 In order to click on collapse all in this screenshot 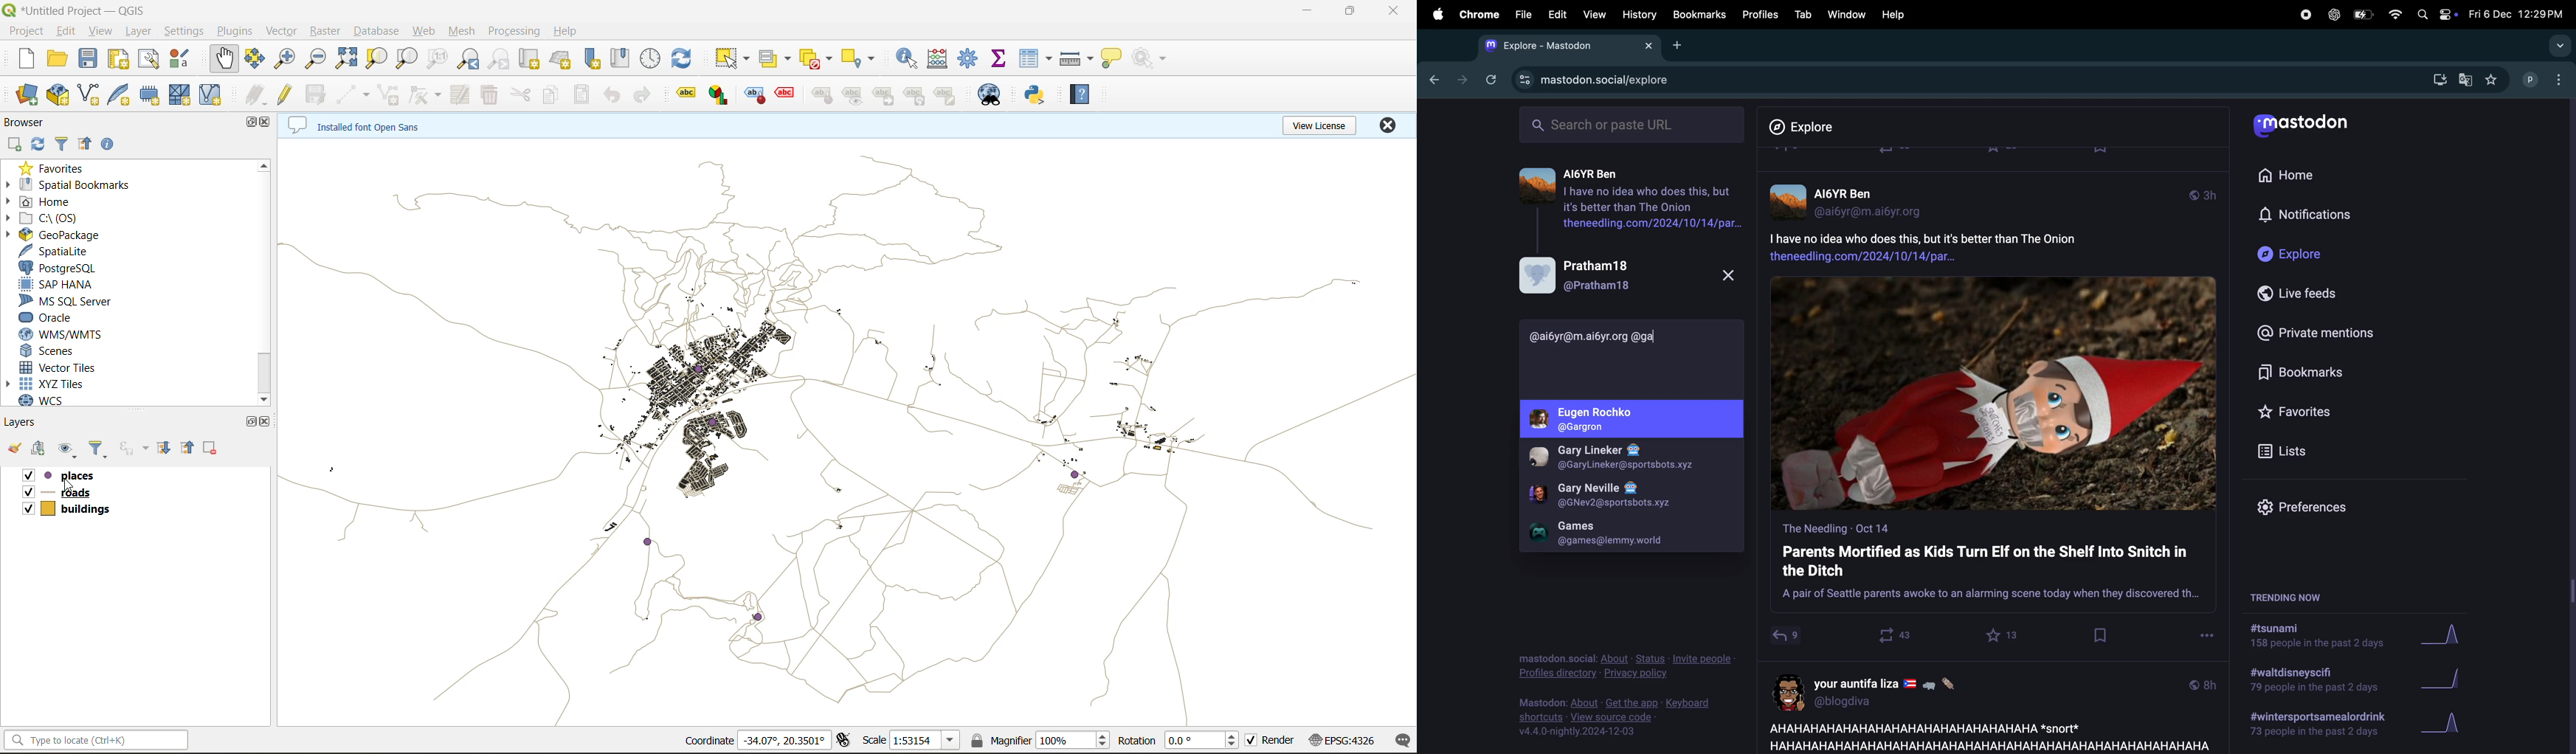, I will do `click(190, 447)`.